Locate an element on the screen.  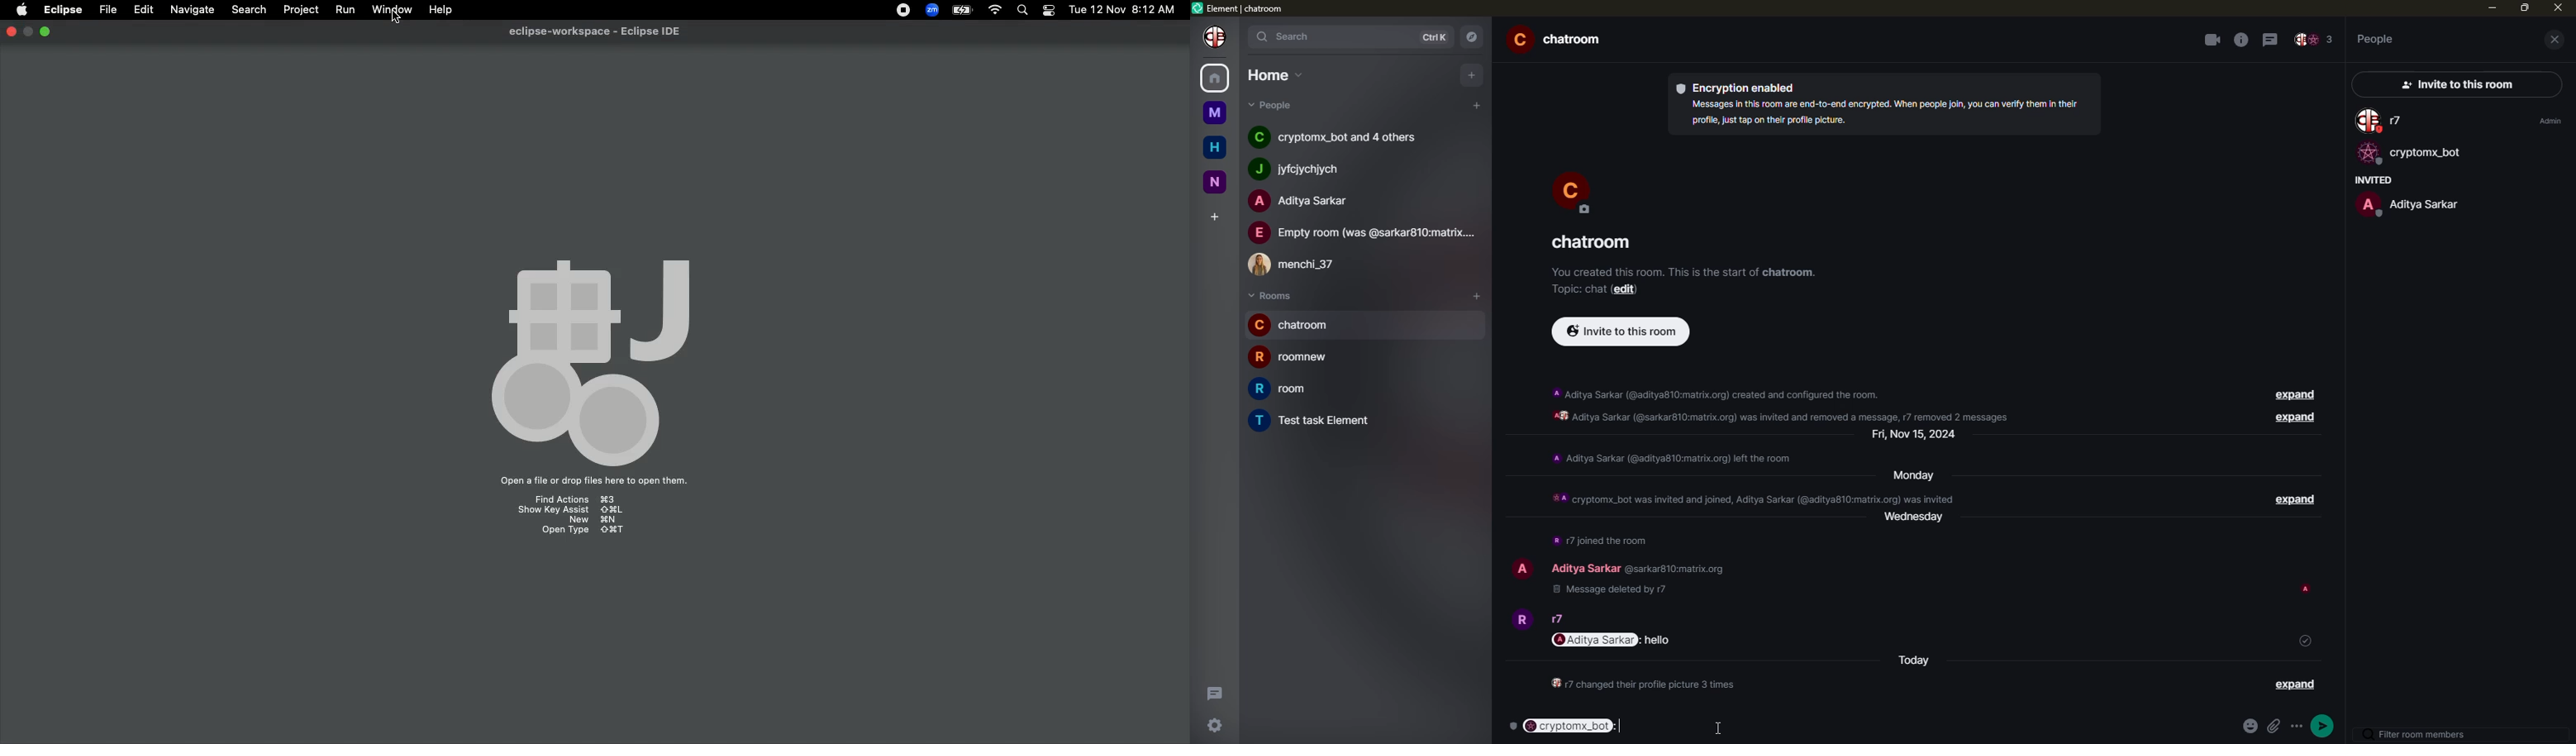
people is located at coordinates (1338, 135).